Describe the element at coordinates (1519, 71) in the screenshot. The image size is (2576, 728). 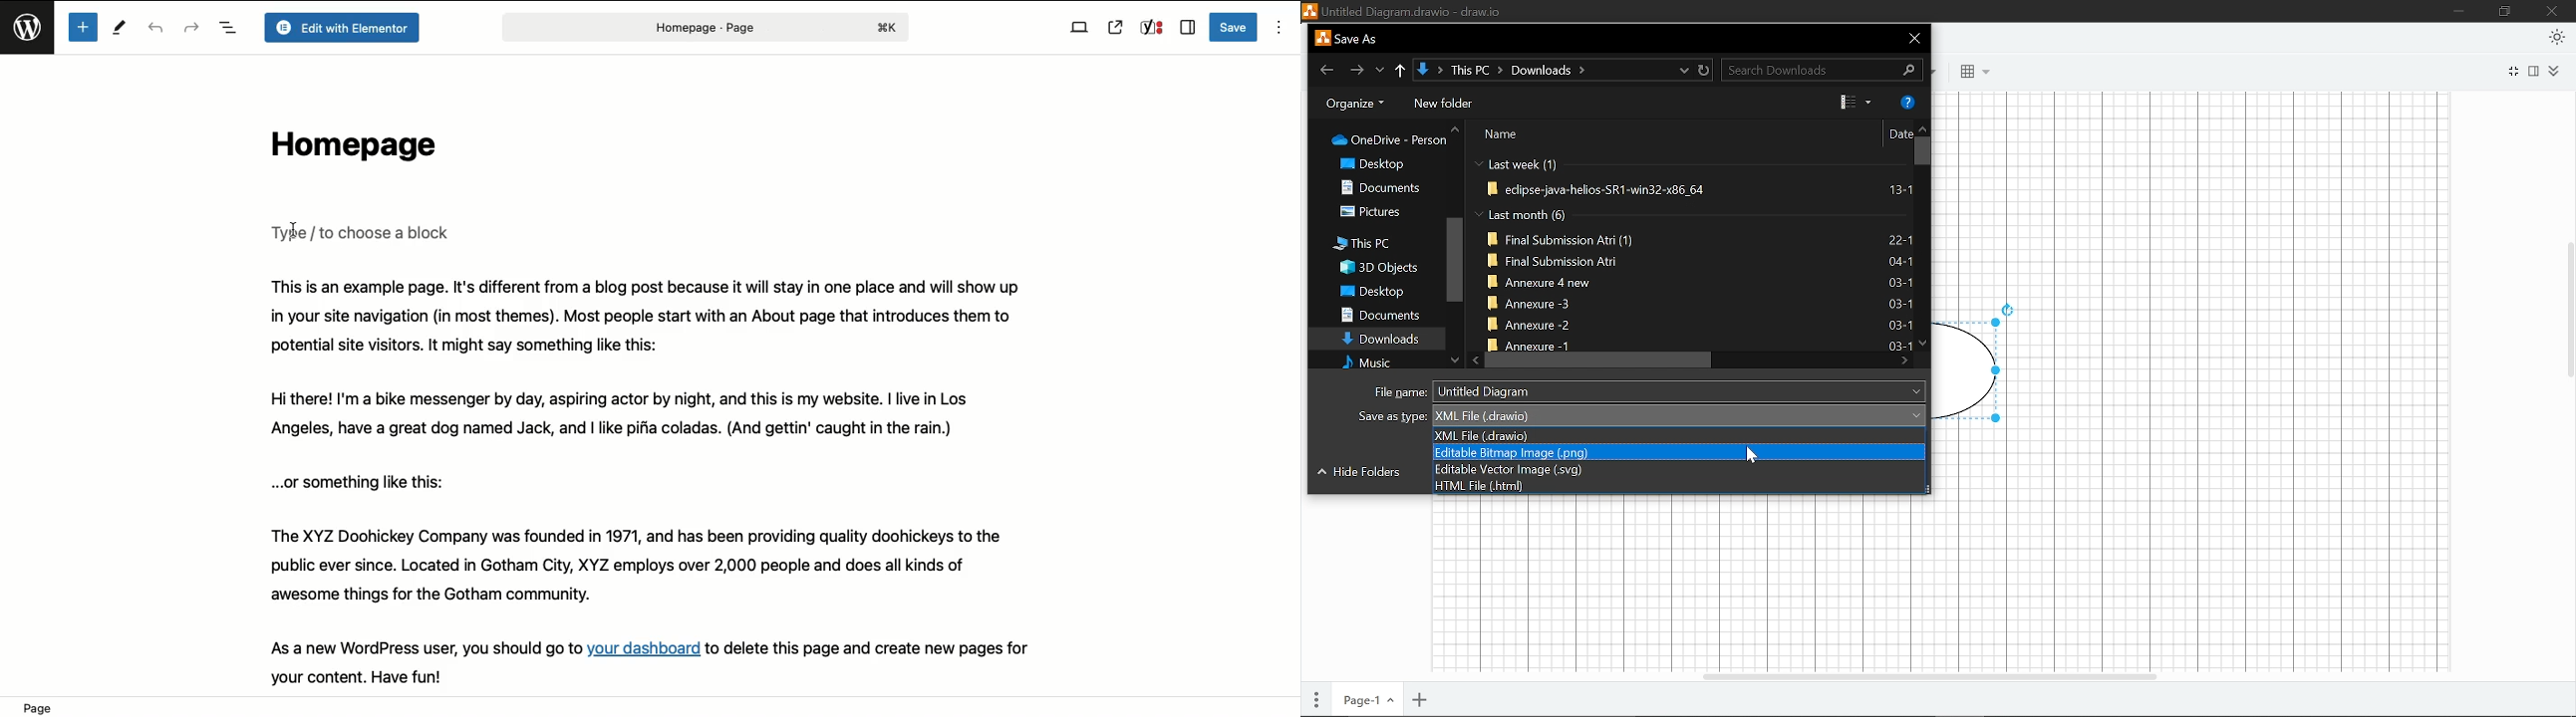
I see `Path of the current location` at that location.